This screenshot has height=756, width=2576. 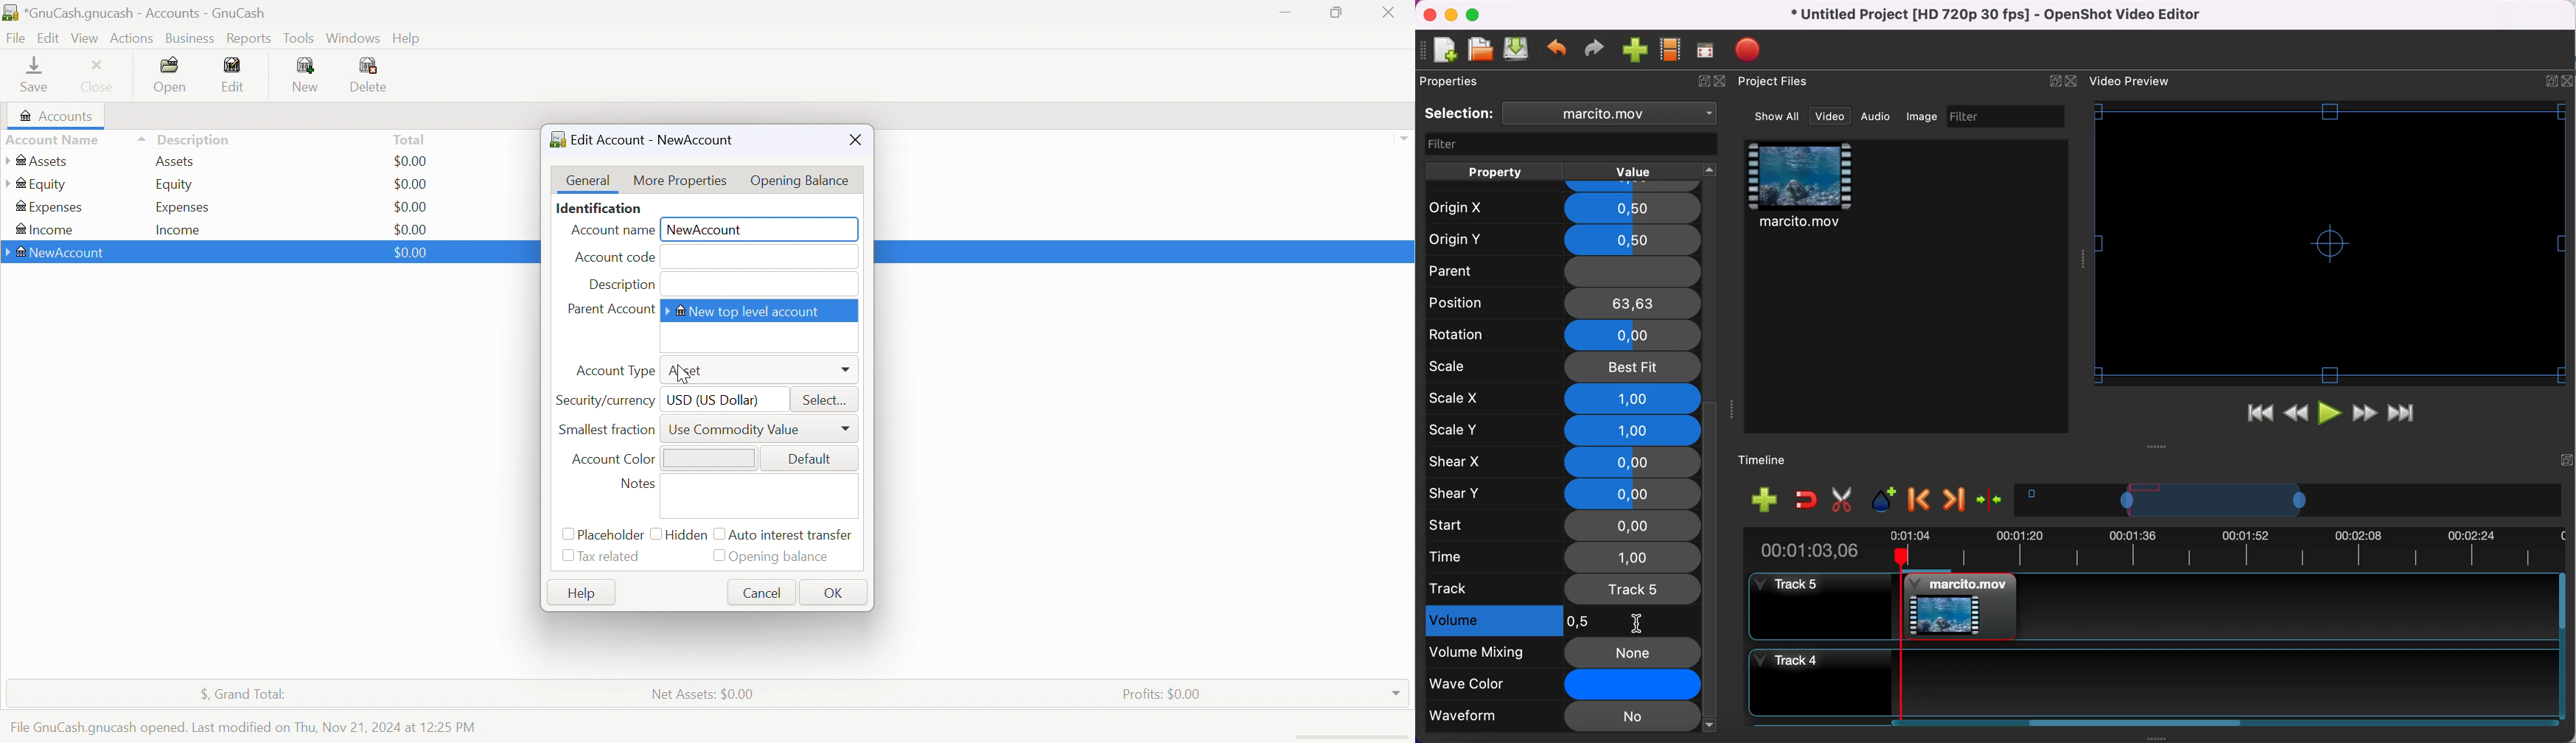 I want to click on Hidden, so click(x=688, y=535).